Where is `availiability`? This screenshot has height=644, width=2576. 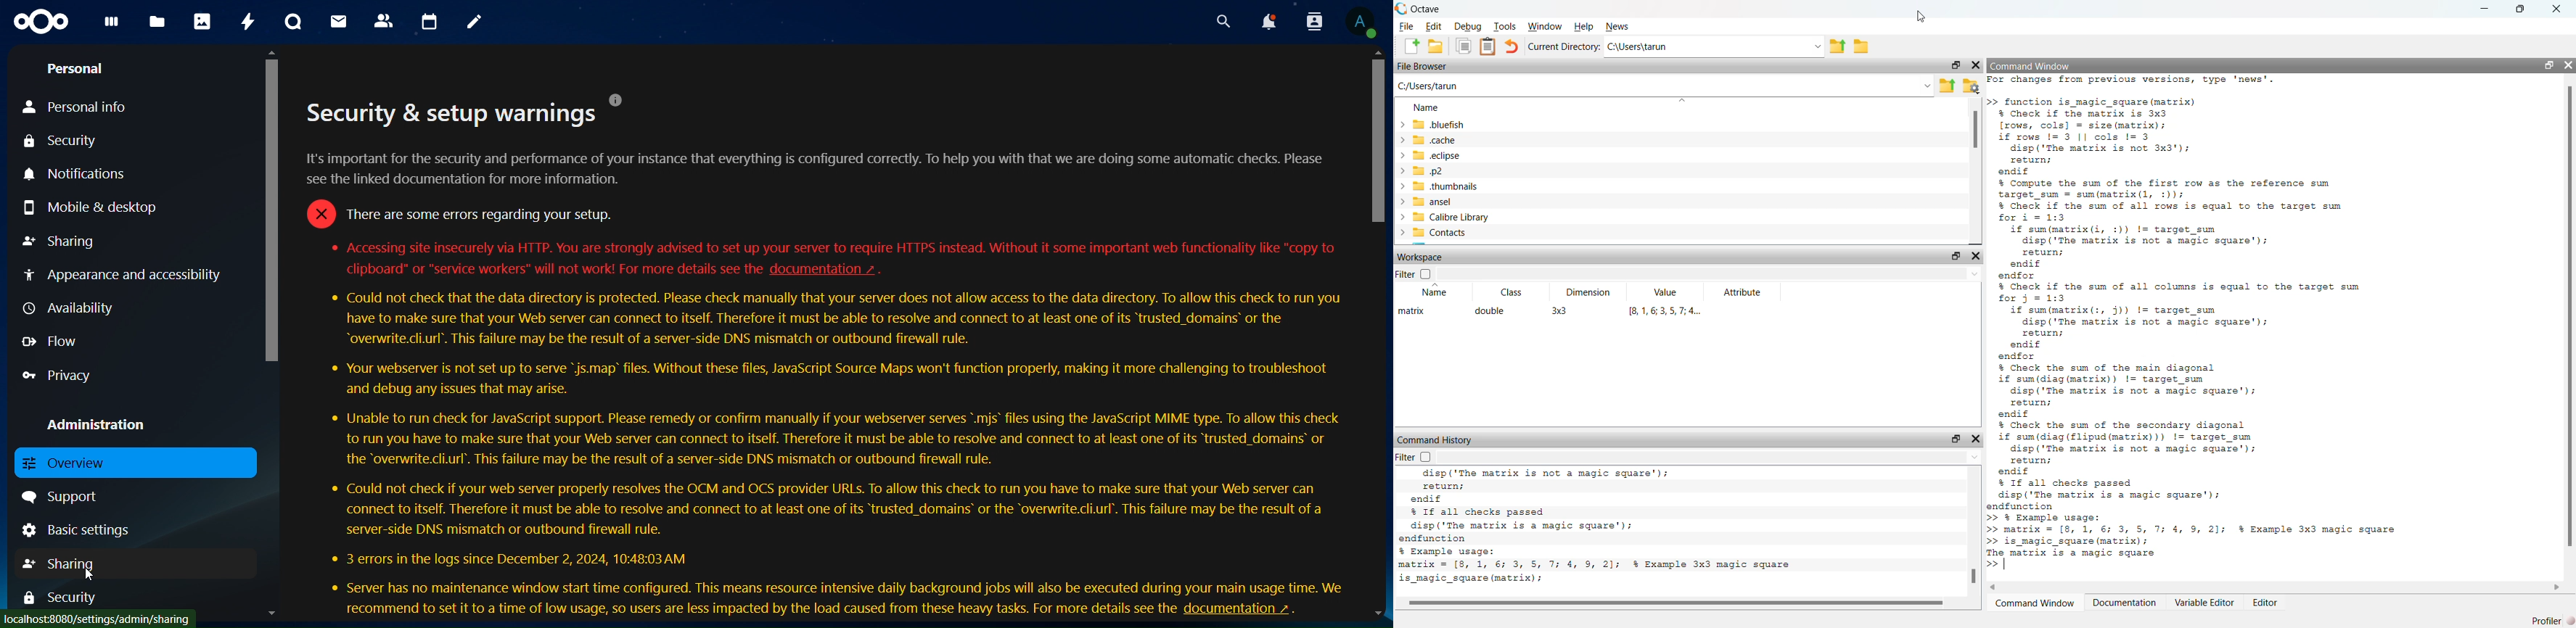
availiability is located at coordinates (70, 307).